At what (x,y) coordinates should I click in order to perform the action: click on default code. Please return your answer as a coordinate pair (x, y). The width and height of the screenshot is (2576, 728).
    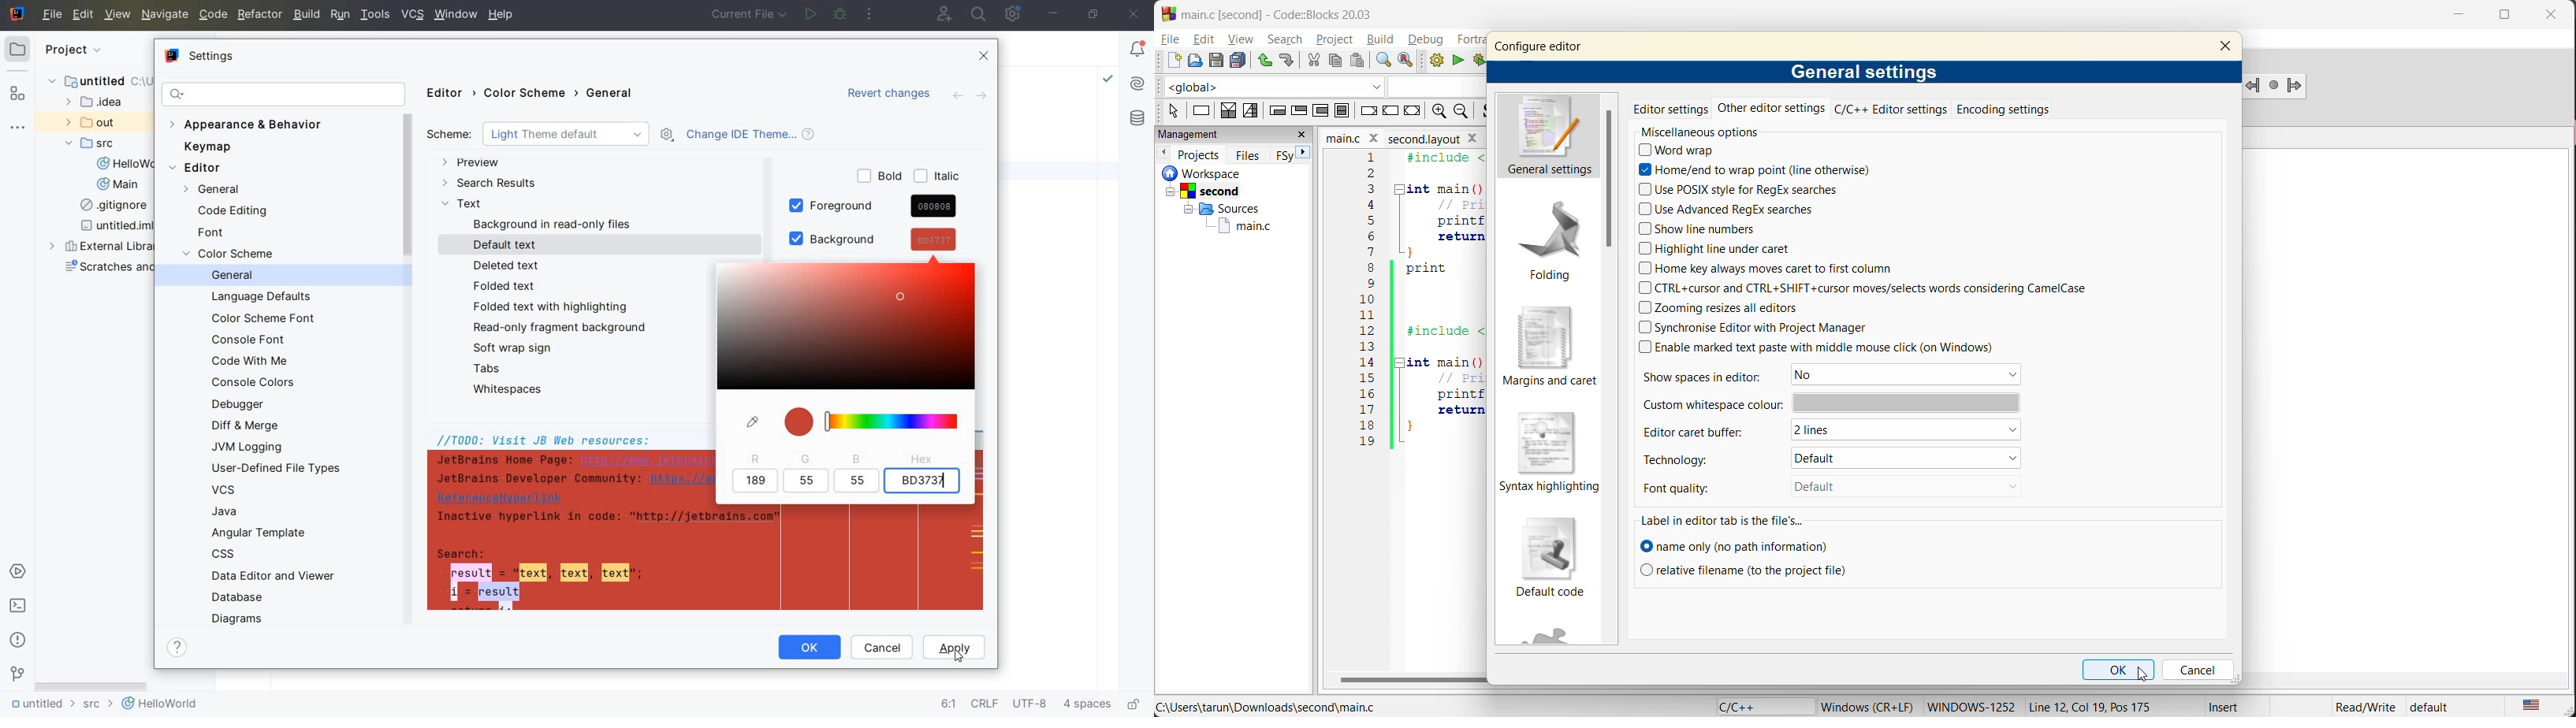
    Looking at the image, I should click on (1552, 558).